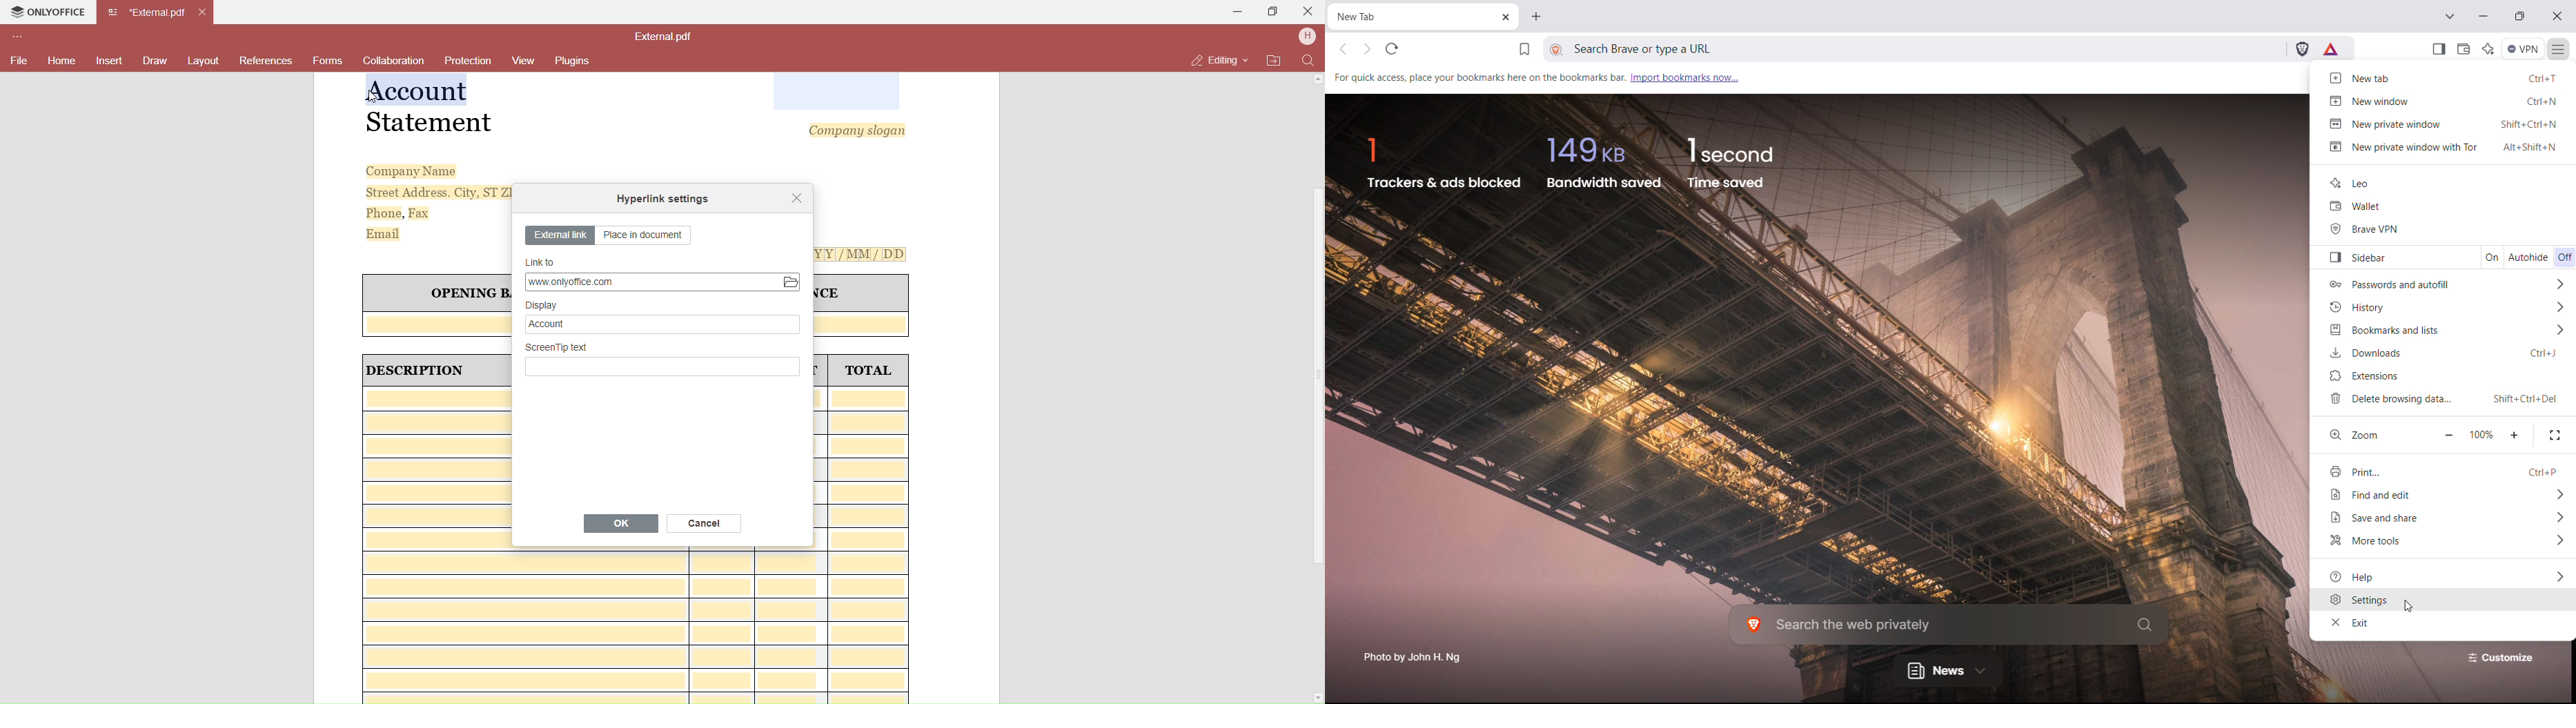  What do you see at coordinates (562, 346) in the screenshot?
I see `Screen tip text` at bounding box center [562, 346].